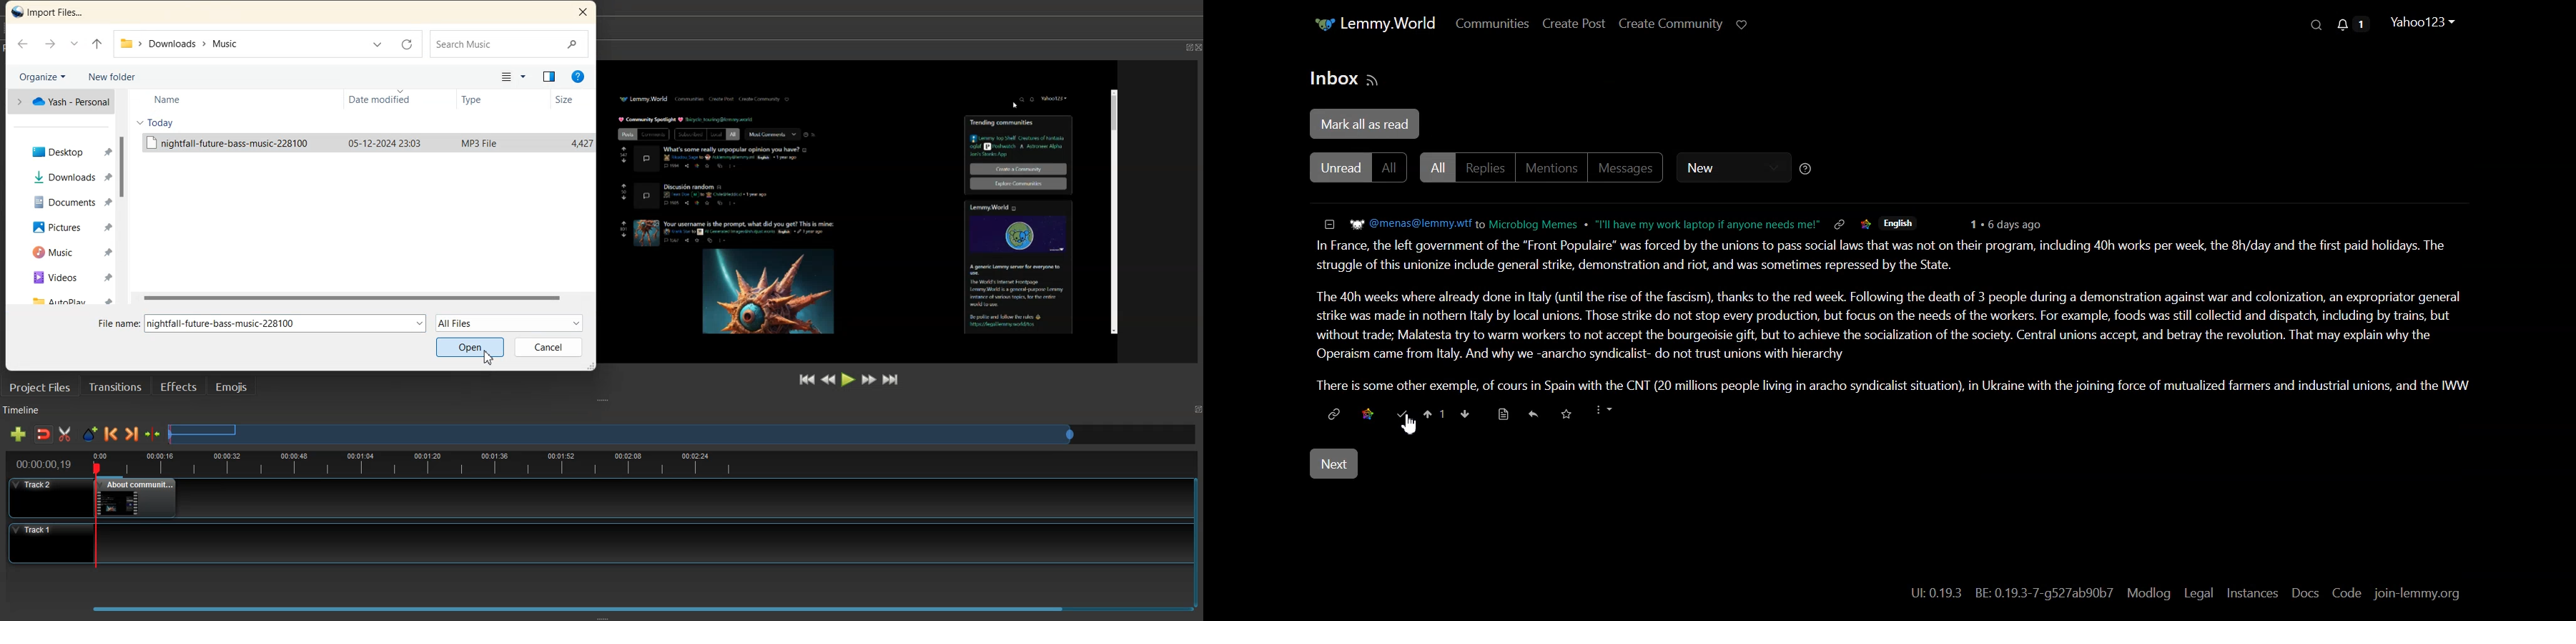 The image size is (2576, 644). I want to click on Hyperlink, so click(1334, 413).